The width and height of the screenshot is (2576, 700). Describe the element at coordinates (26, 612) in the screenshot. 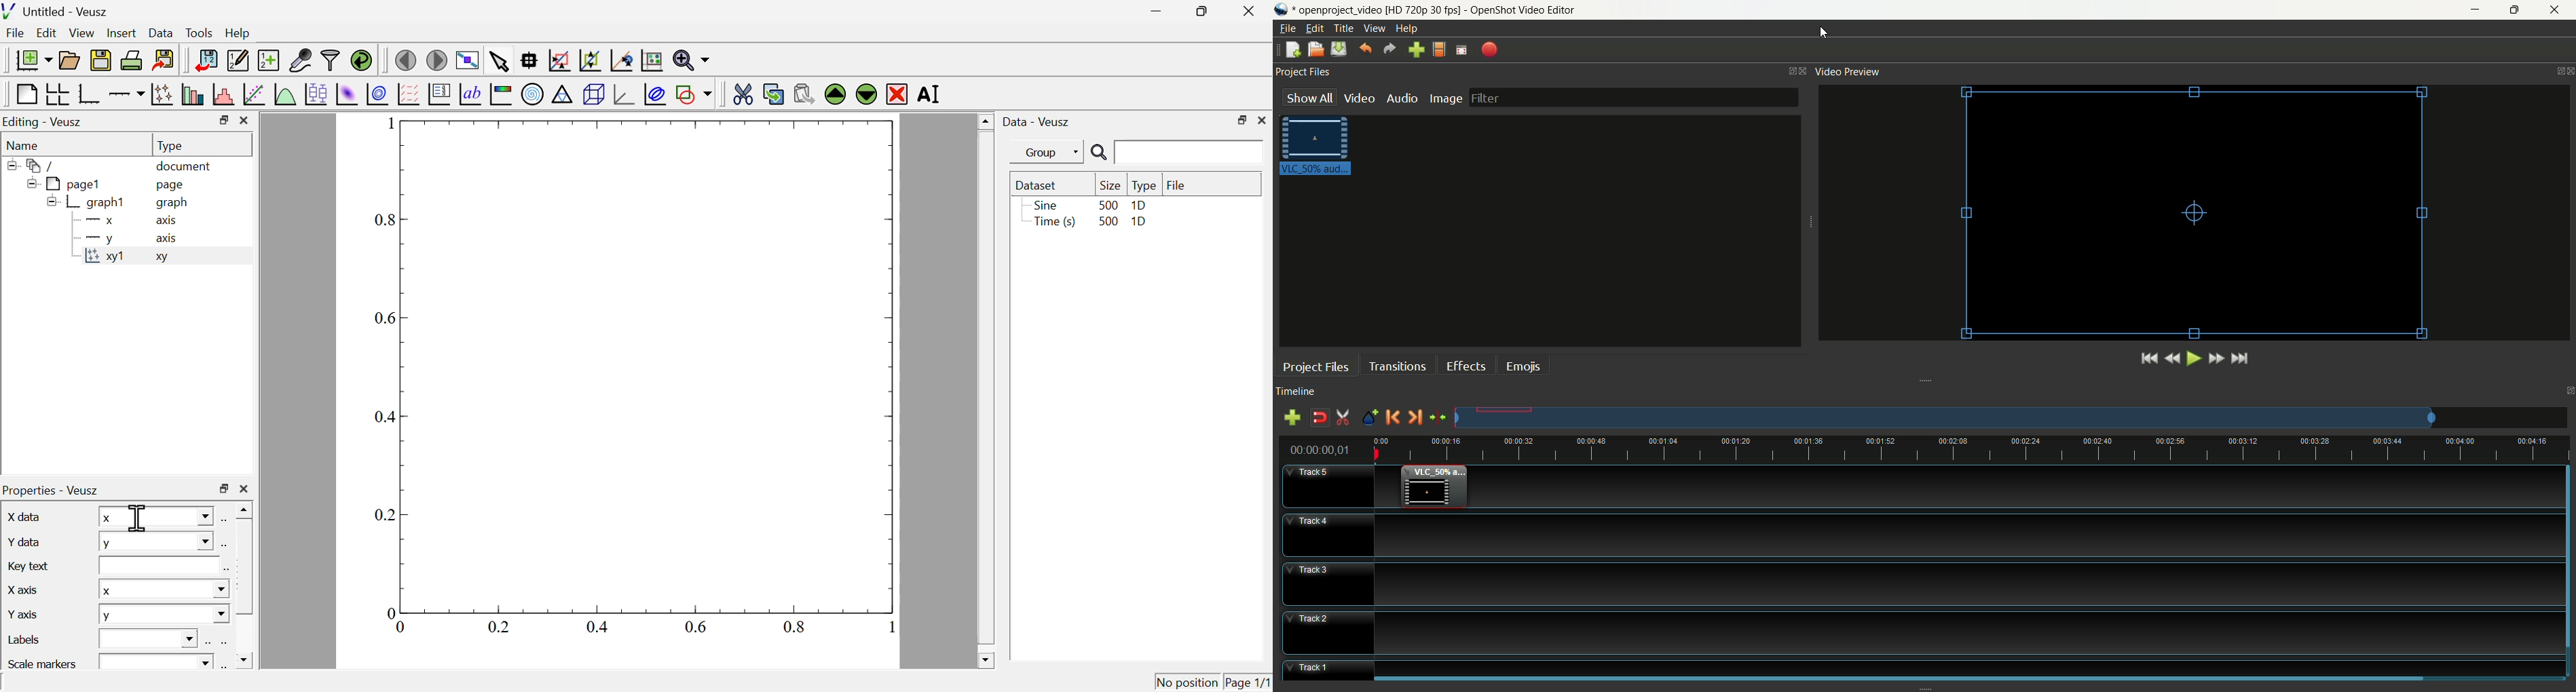

I see `y axis` at that location.